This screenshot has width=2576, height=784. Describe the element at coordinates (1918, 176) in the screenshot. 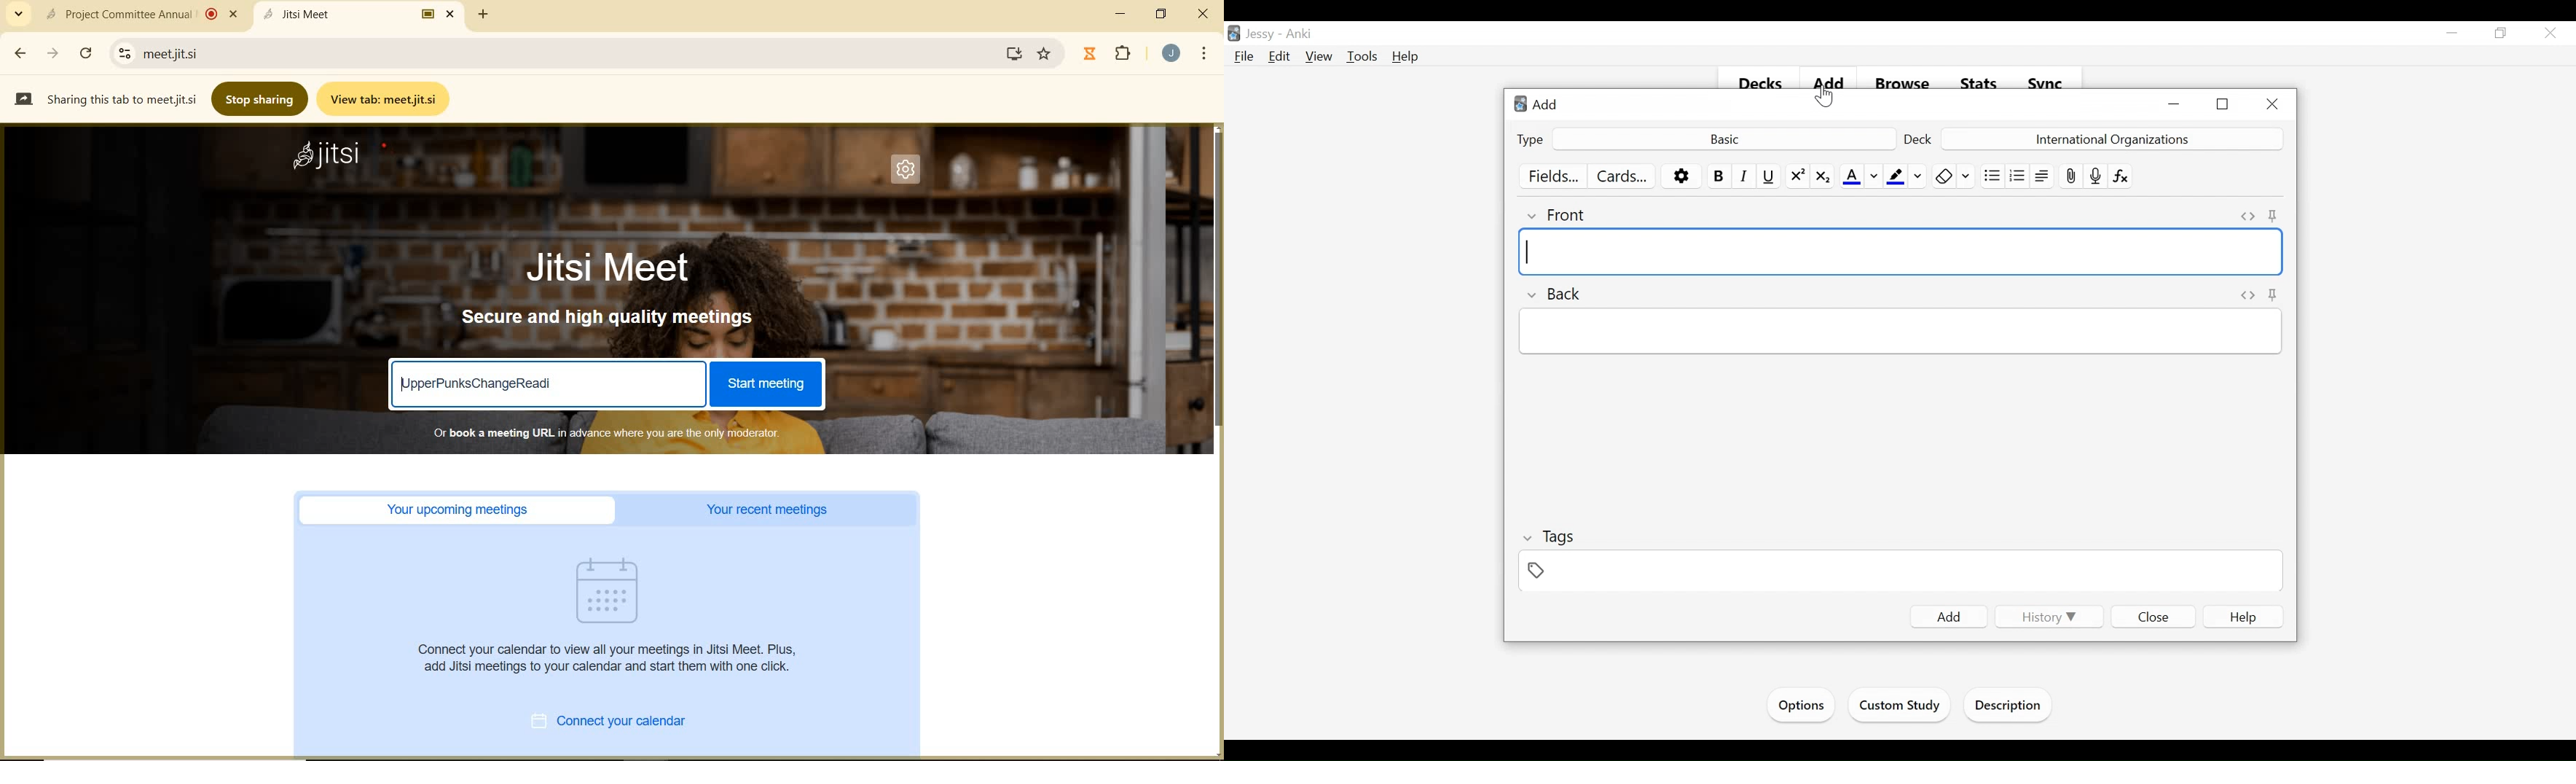

I see `Change Color` at that location.